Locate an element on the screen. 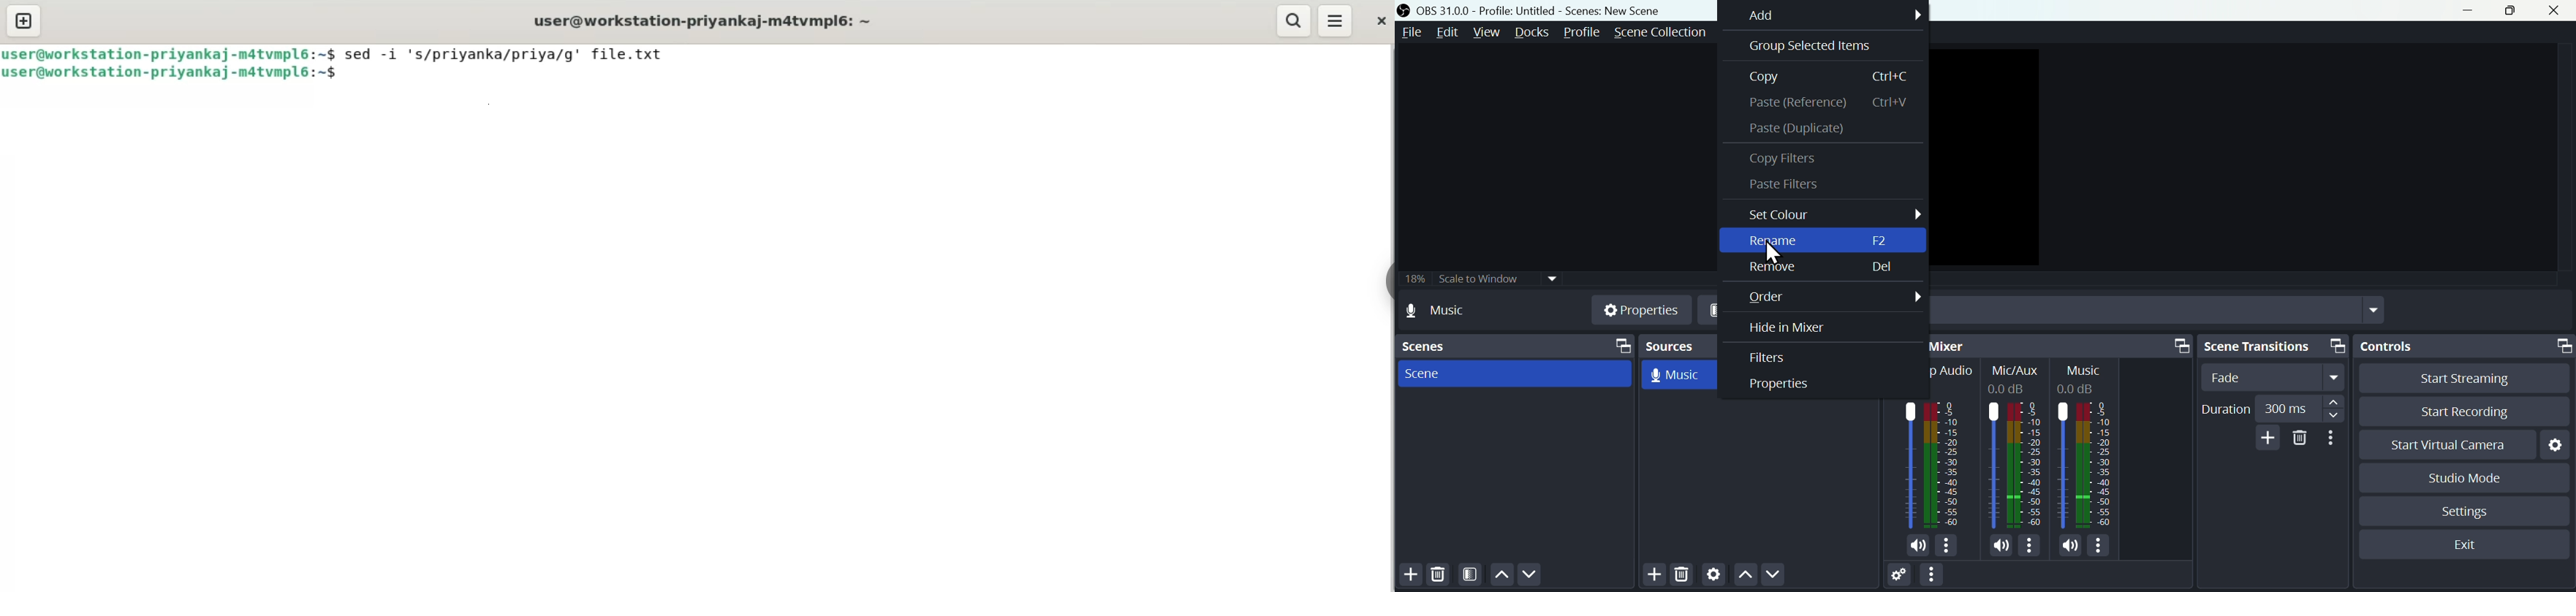  Scene collection is located at coordinates (1662, 32).